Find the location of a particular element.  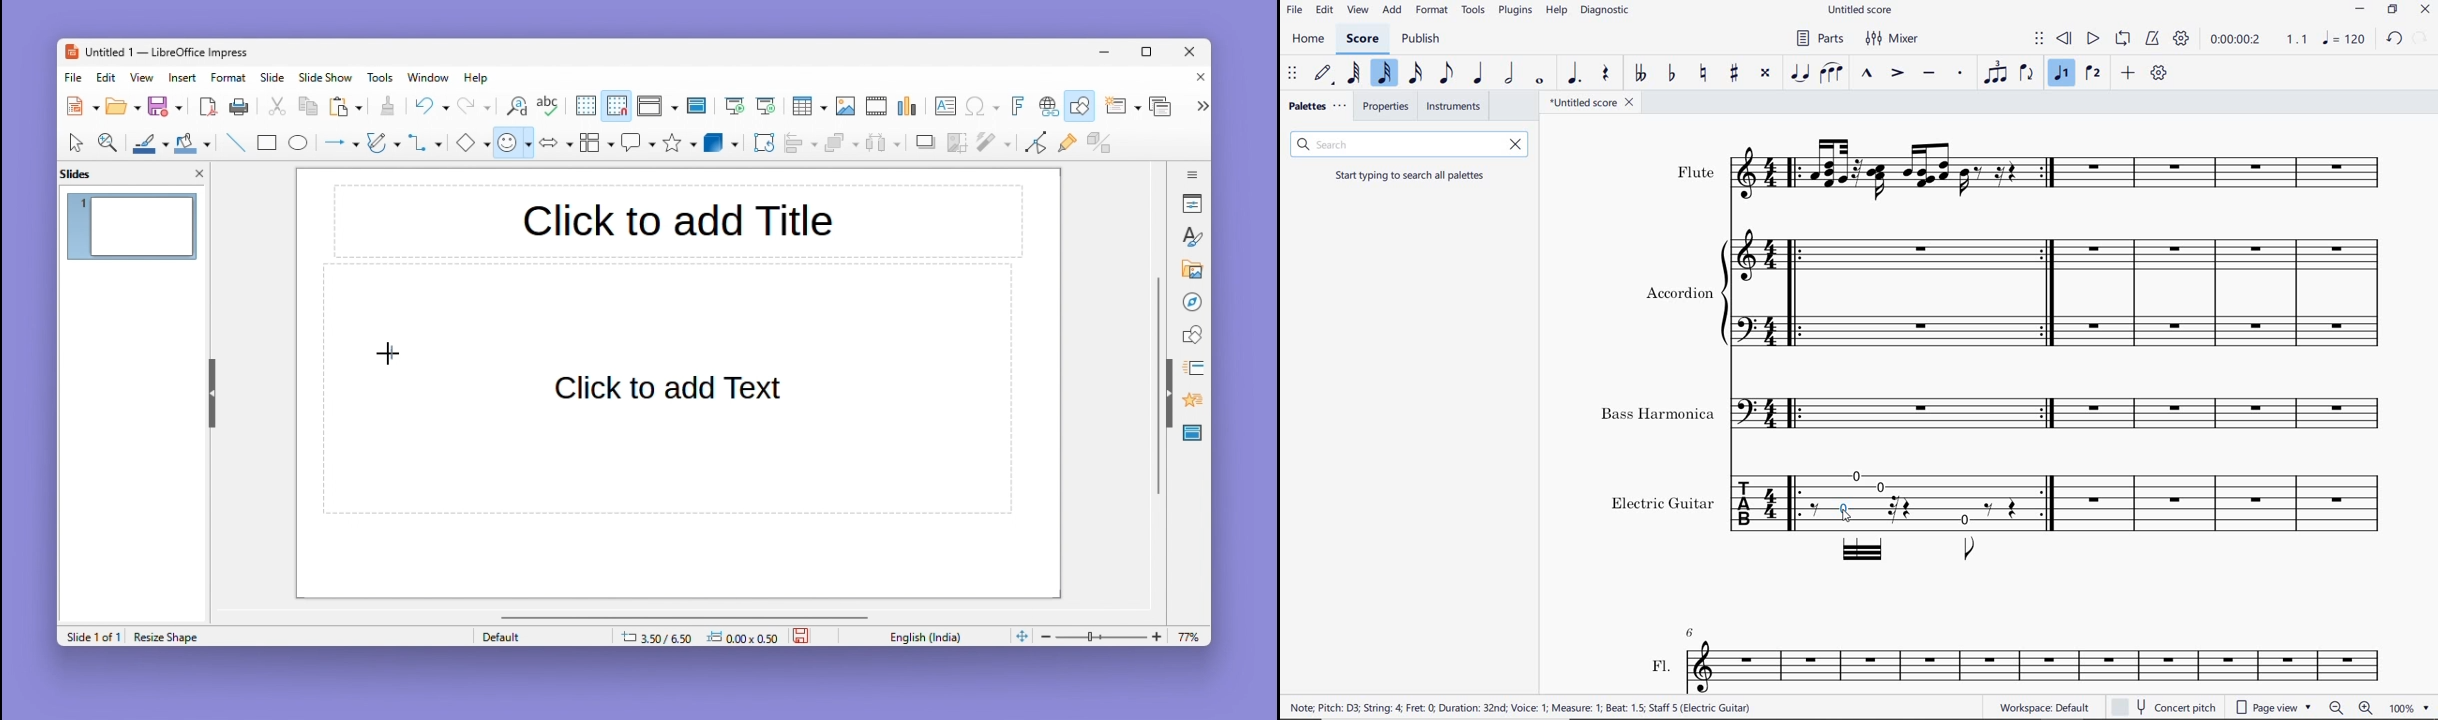

Window is located at coordinates (433, 77).